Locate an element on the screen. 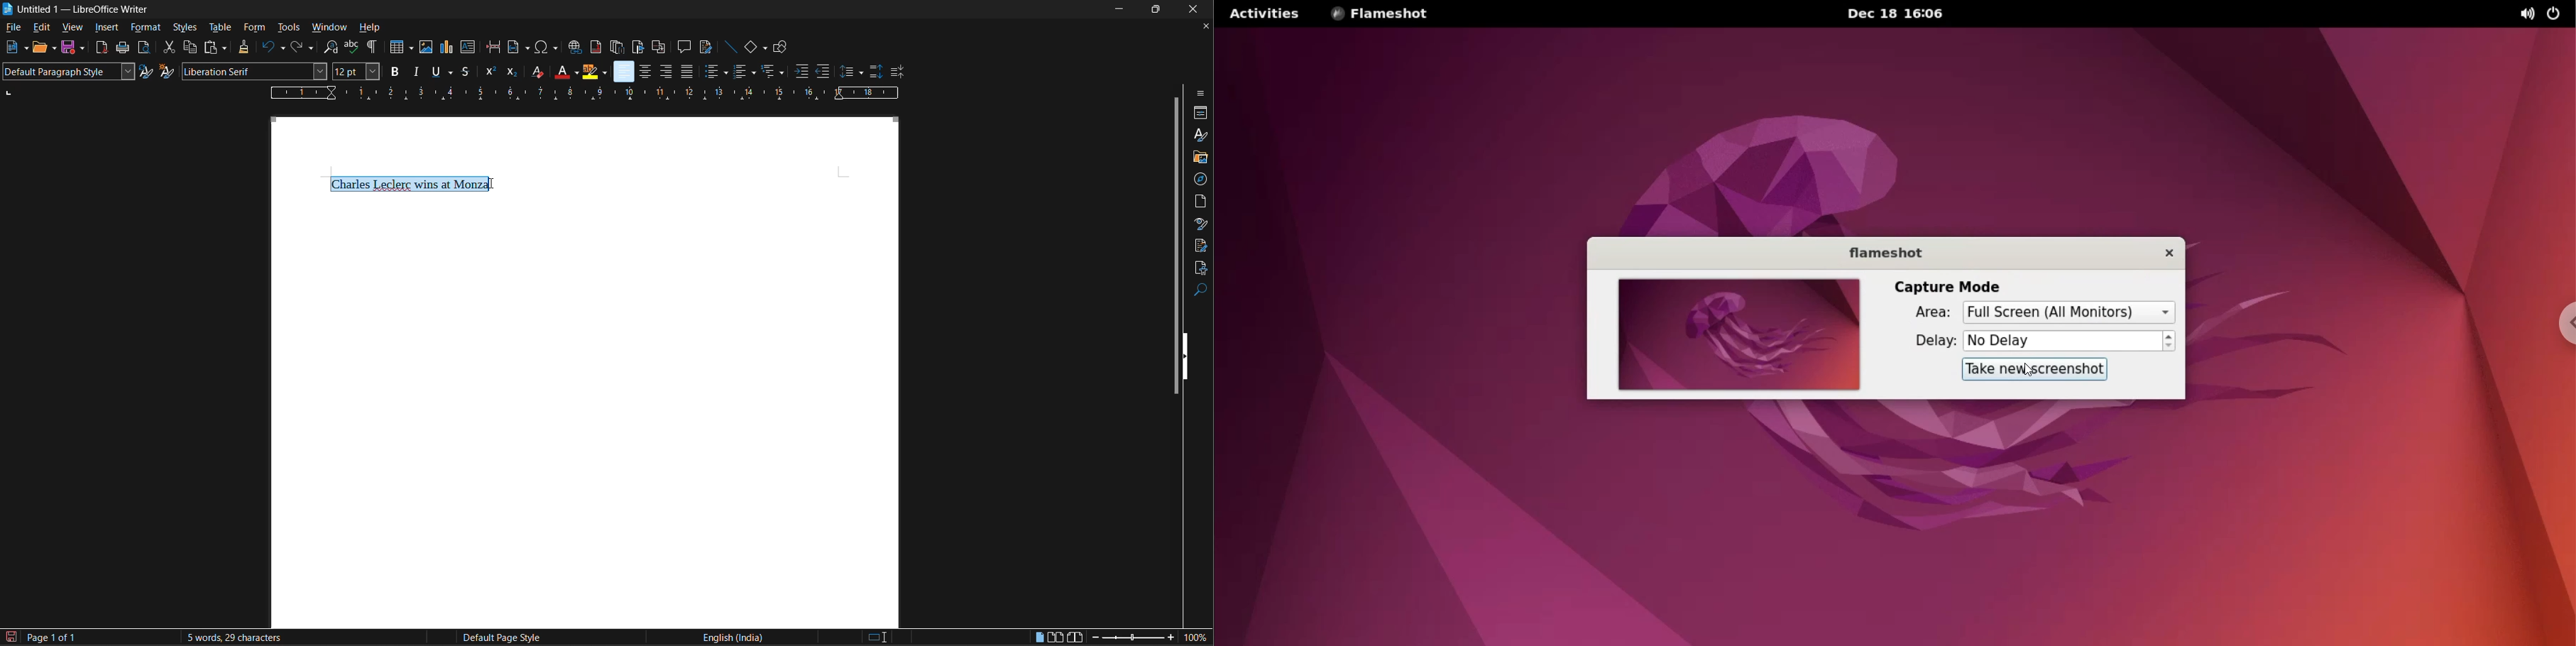  accessibility check is located at coordinates (1200, 269).